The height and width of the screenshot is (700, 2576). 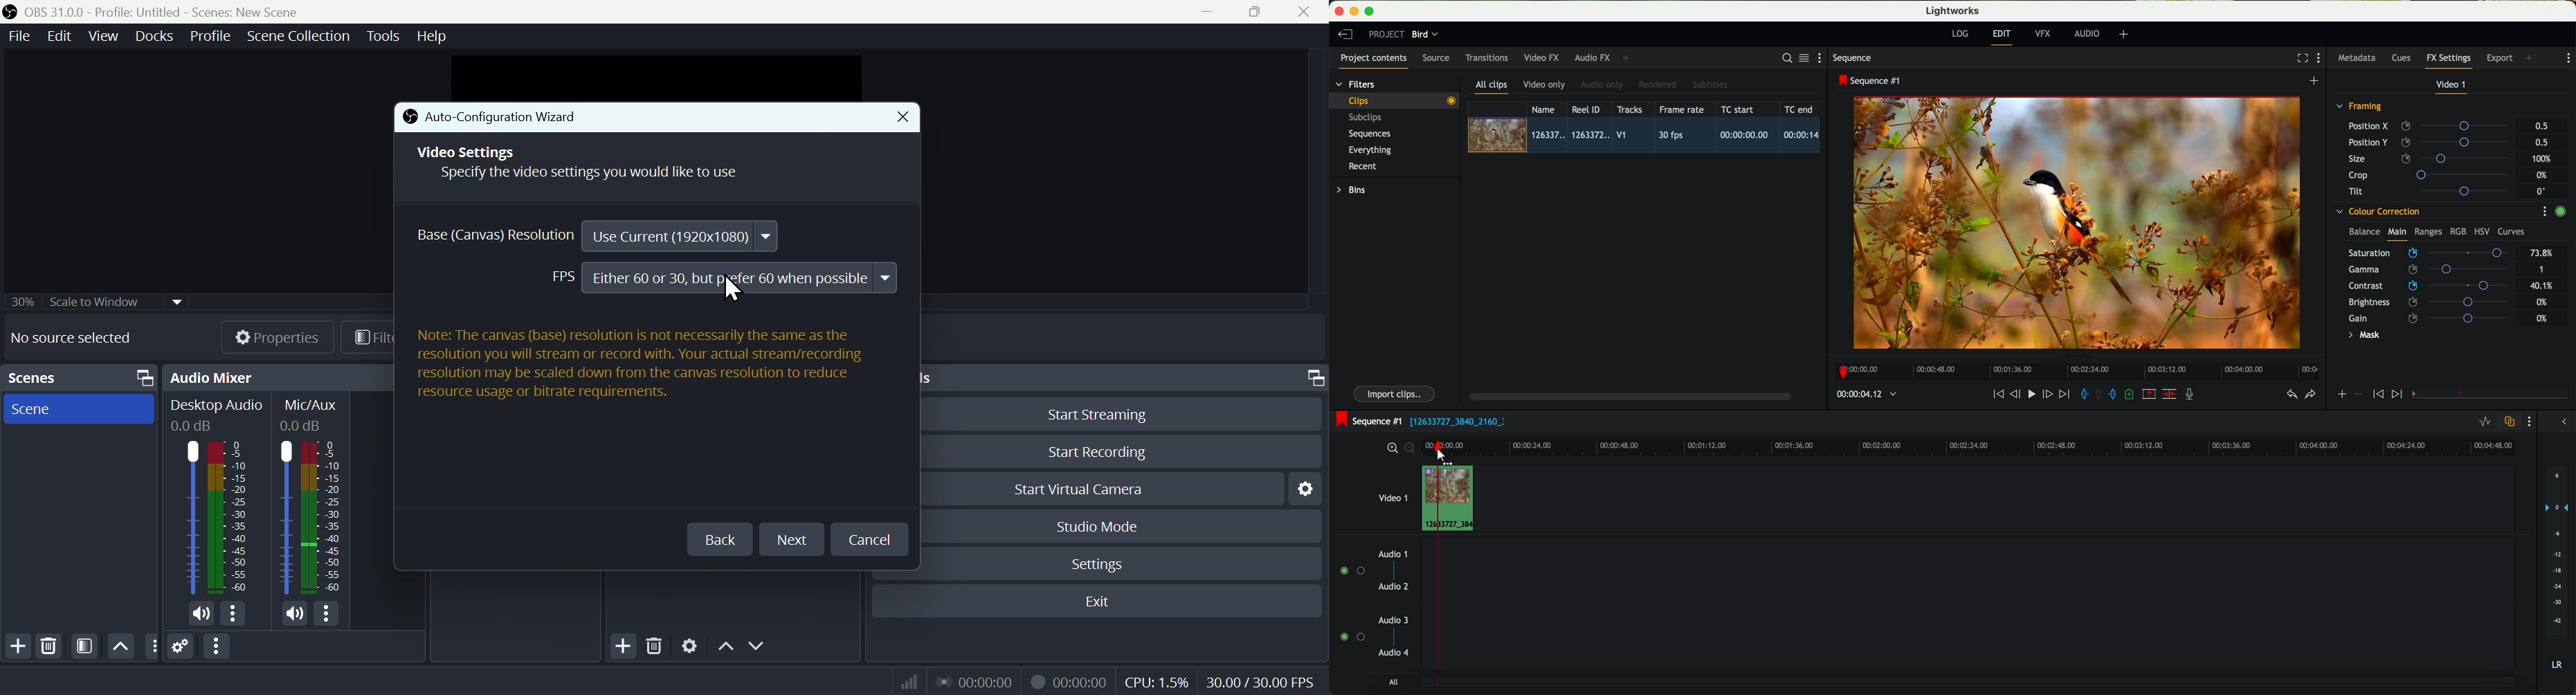 I want to click on Delete, so click(x=655, y=643).